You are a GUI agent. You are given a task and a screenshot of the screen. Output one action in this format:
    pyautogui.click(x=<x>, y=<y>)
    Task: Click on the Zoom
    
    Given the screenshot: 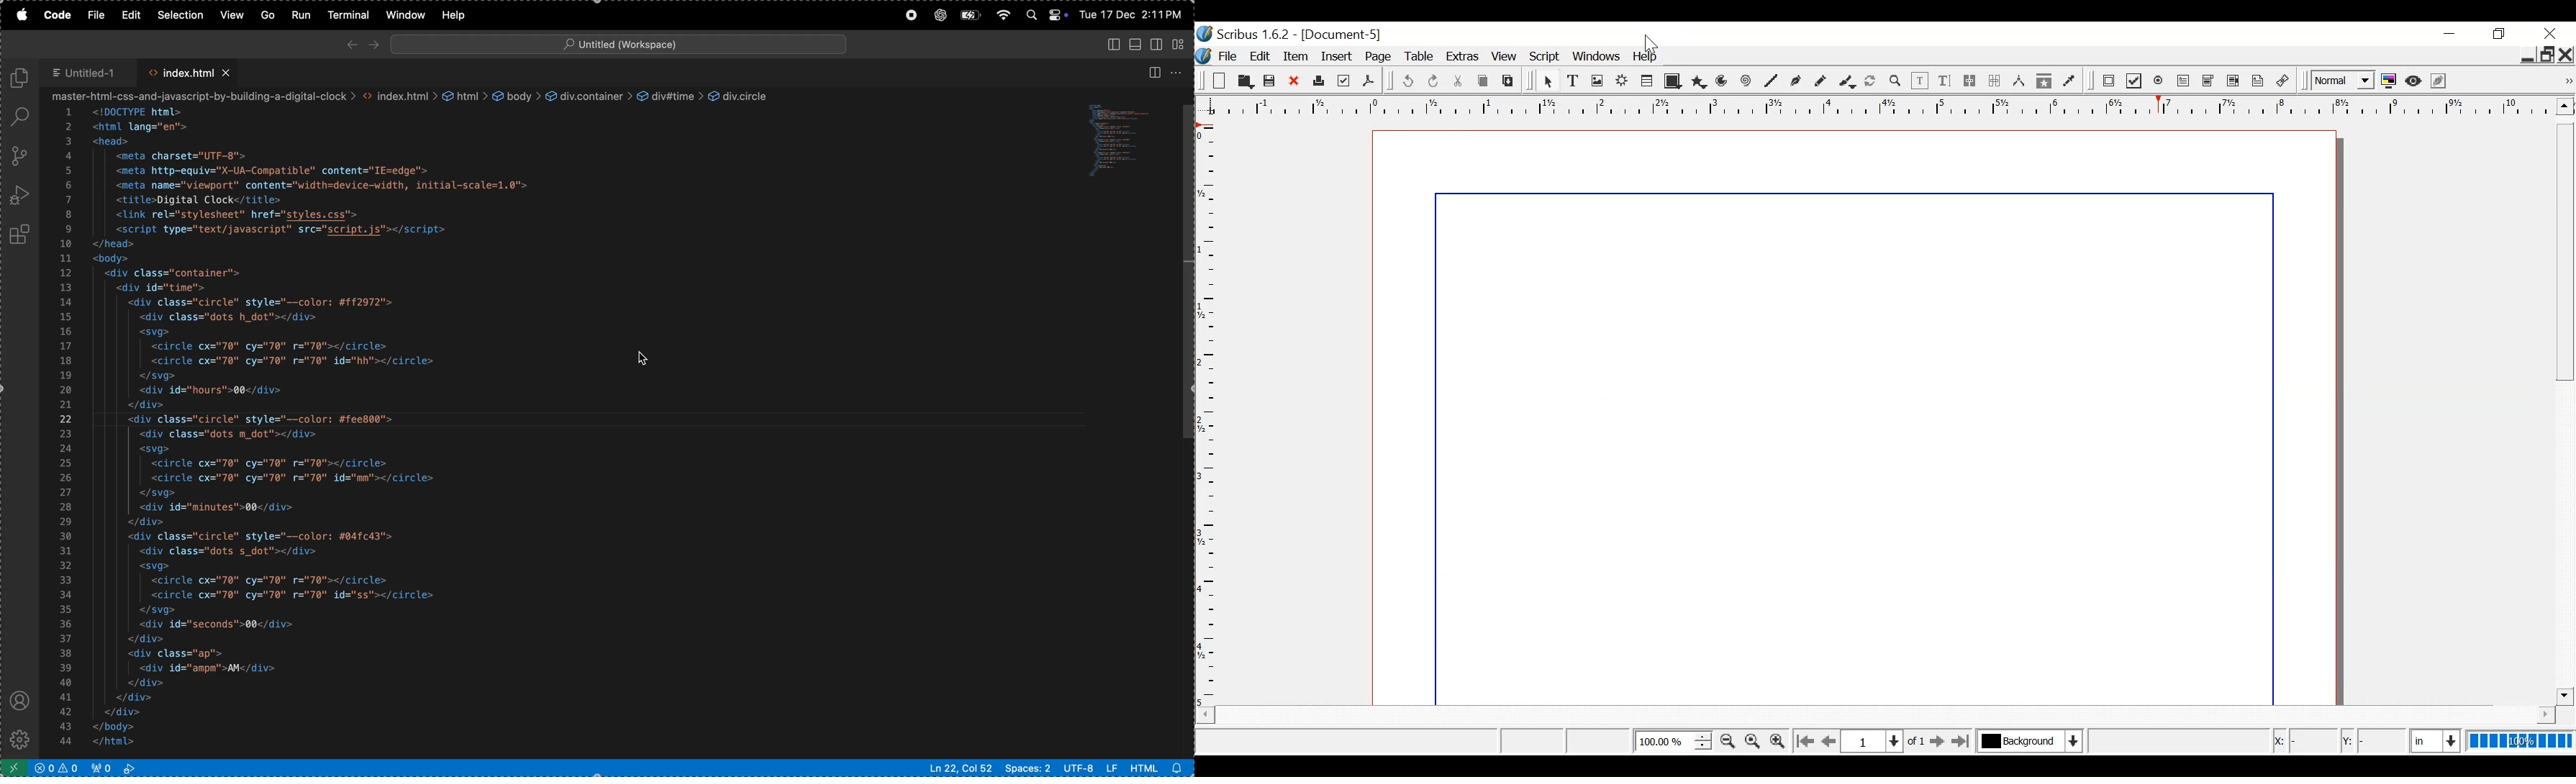 What is the action you would take?
    pyautogui.click(x=1672, y=740)
    